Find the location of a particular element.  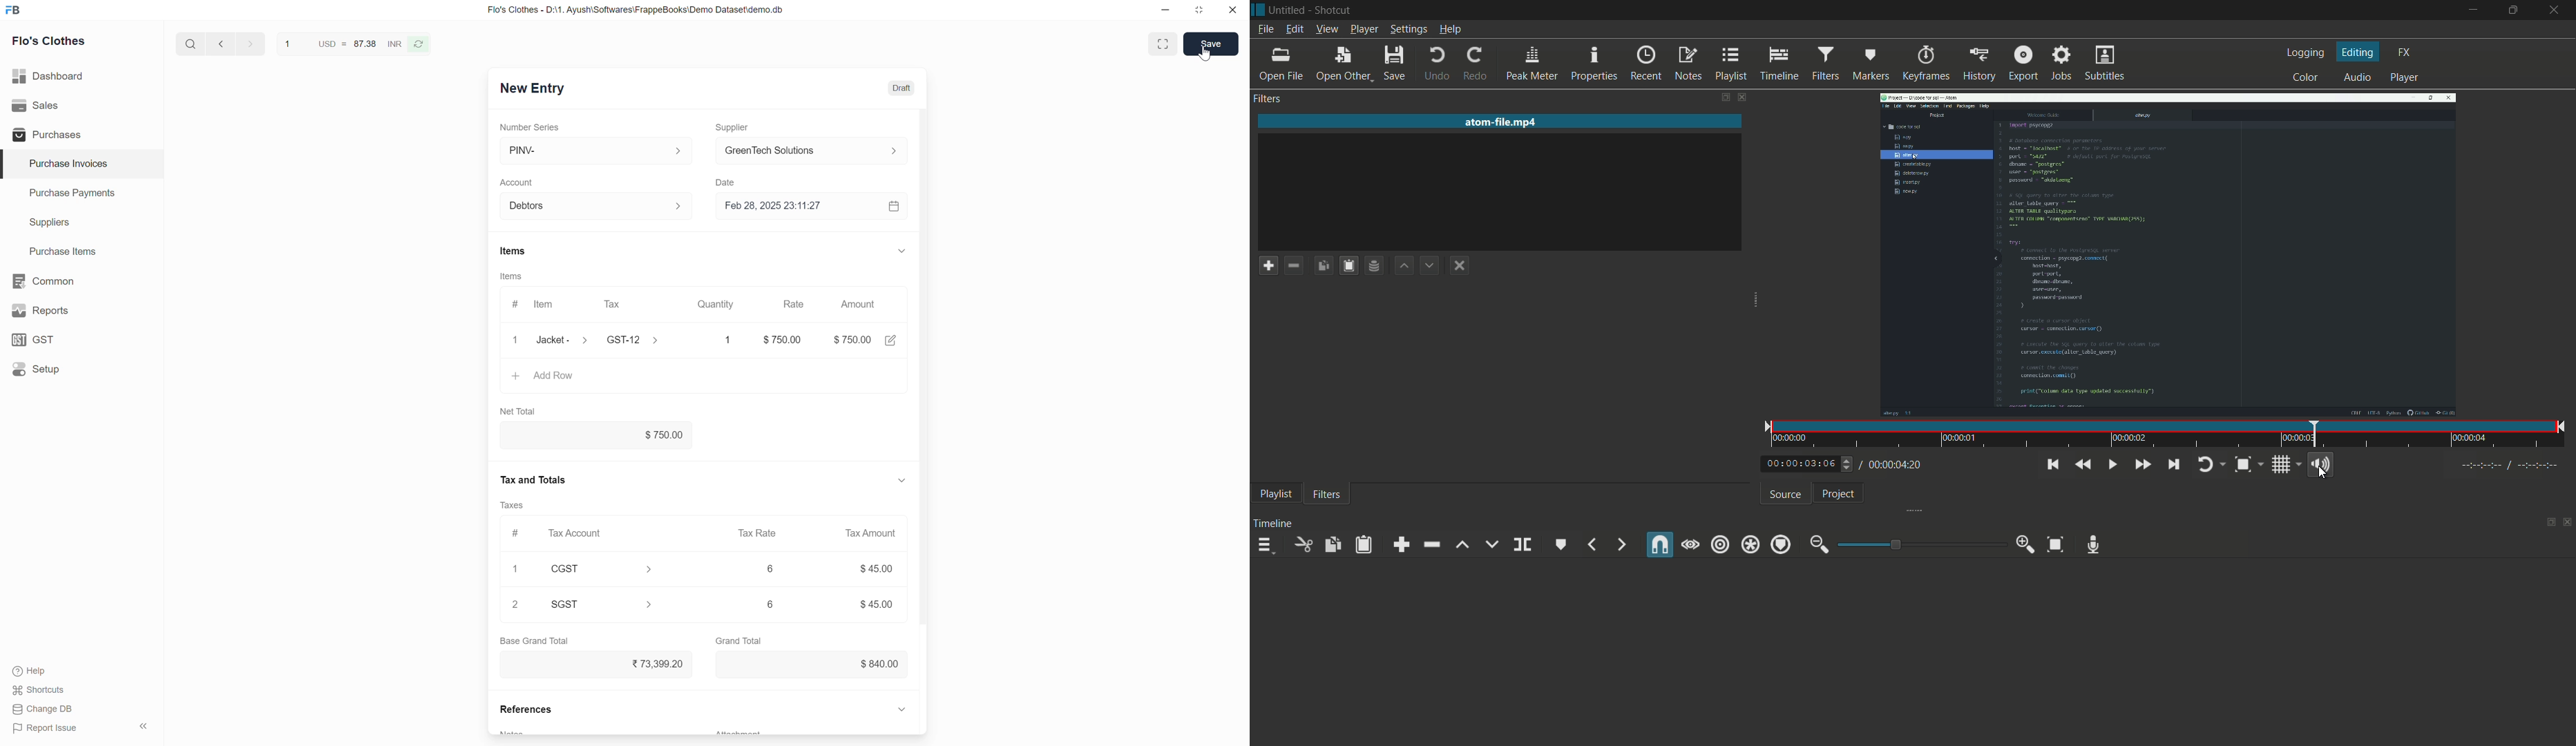

# is located at coordinates (517, 534).